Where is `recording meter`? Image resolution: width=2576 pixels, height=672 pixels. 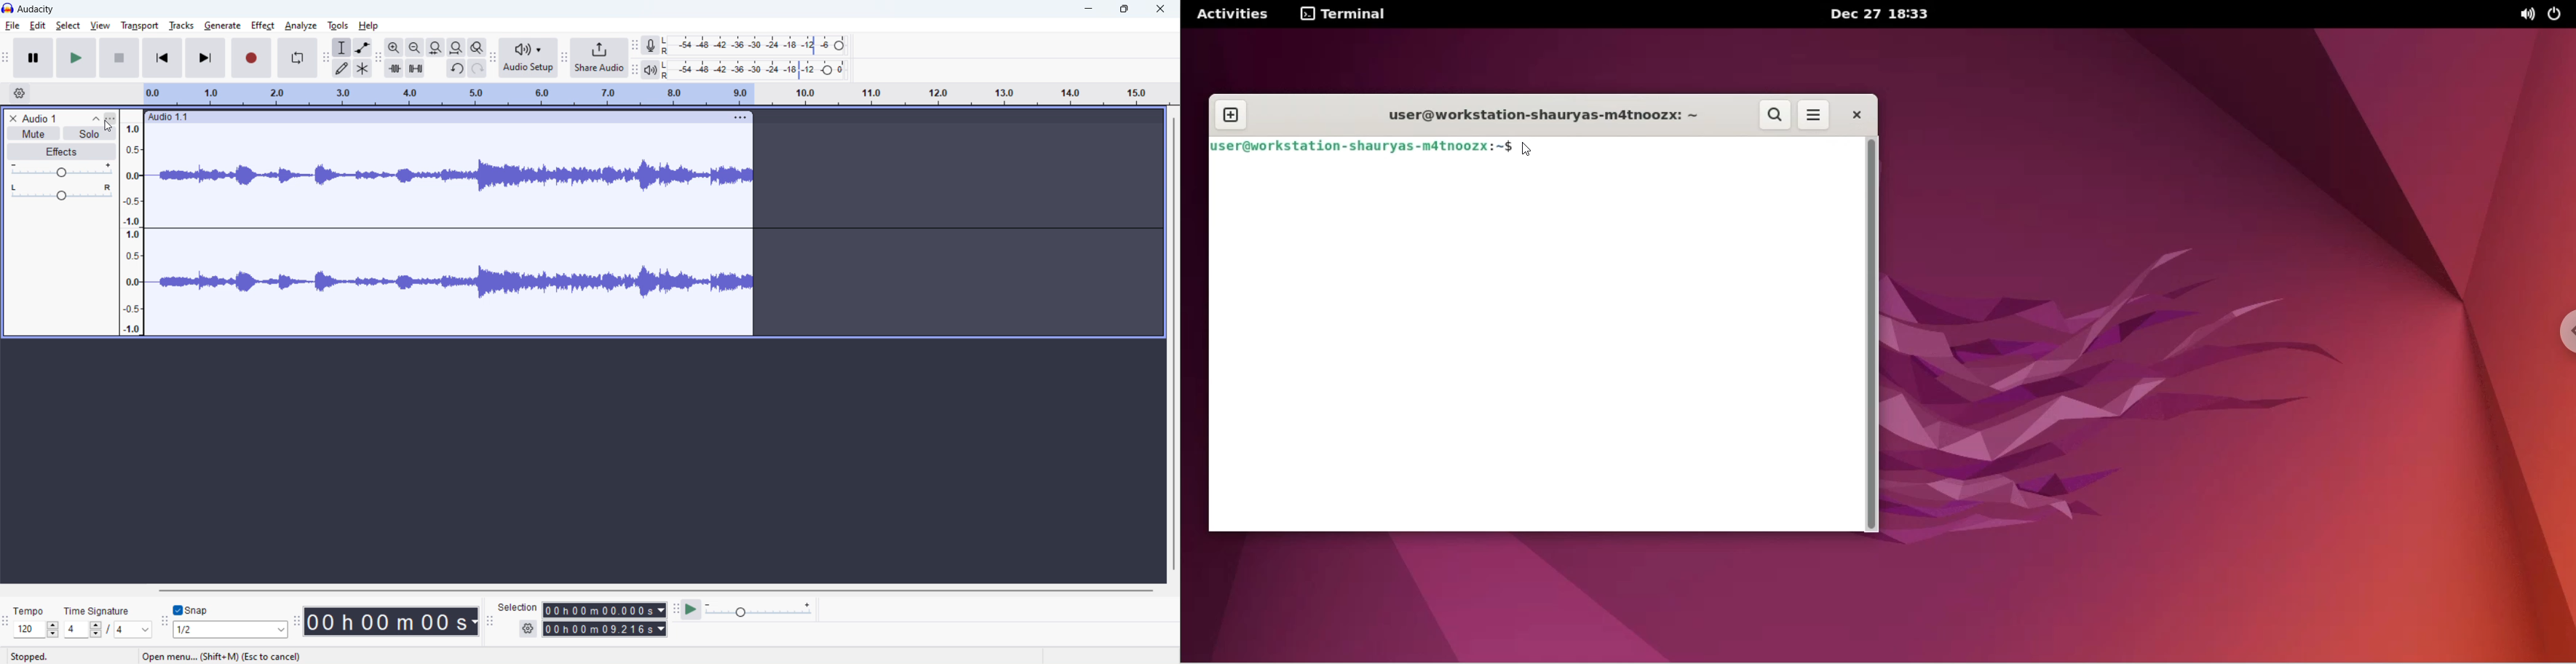 recording meter is located at coordinates (648, 45).